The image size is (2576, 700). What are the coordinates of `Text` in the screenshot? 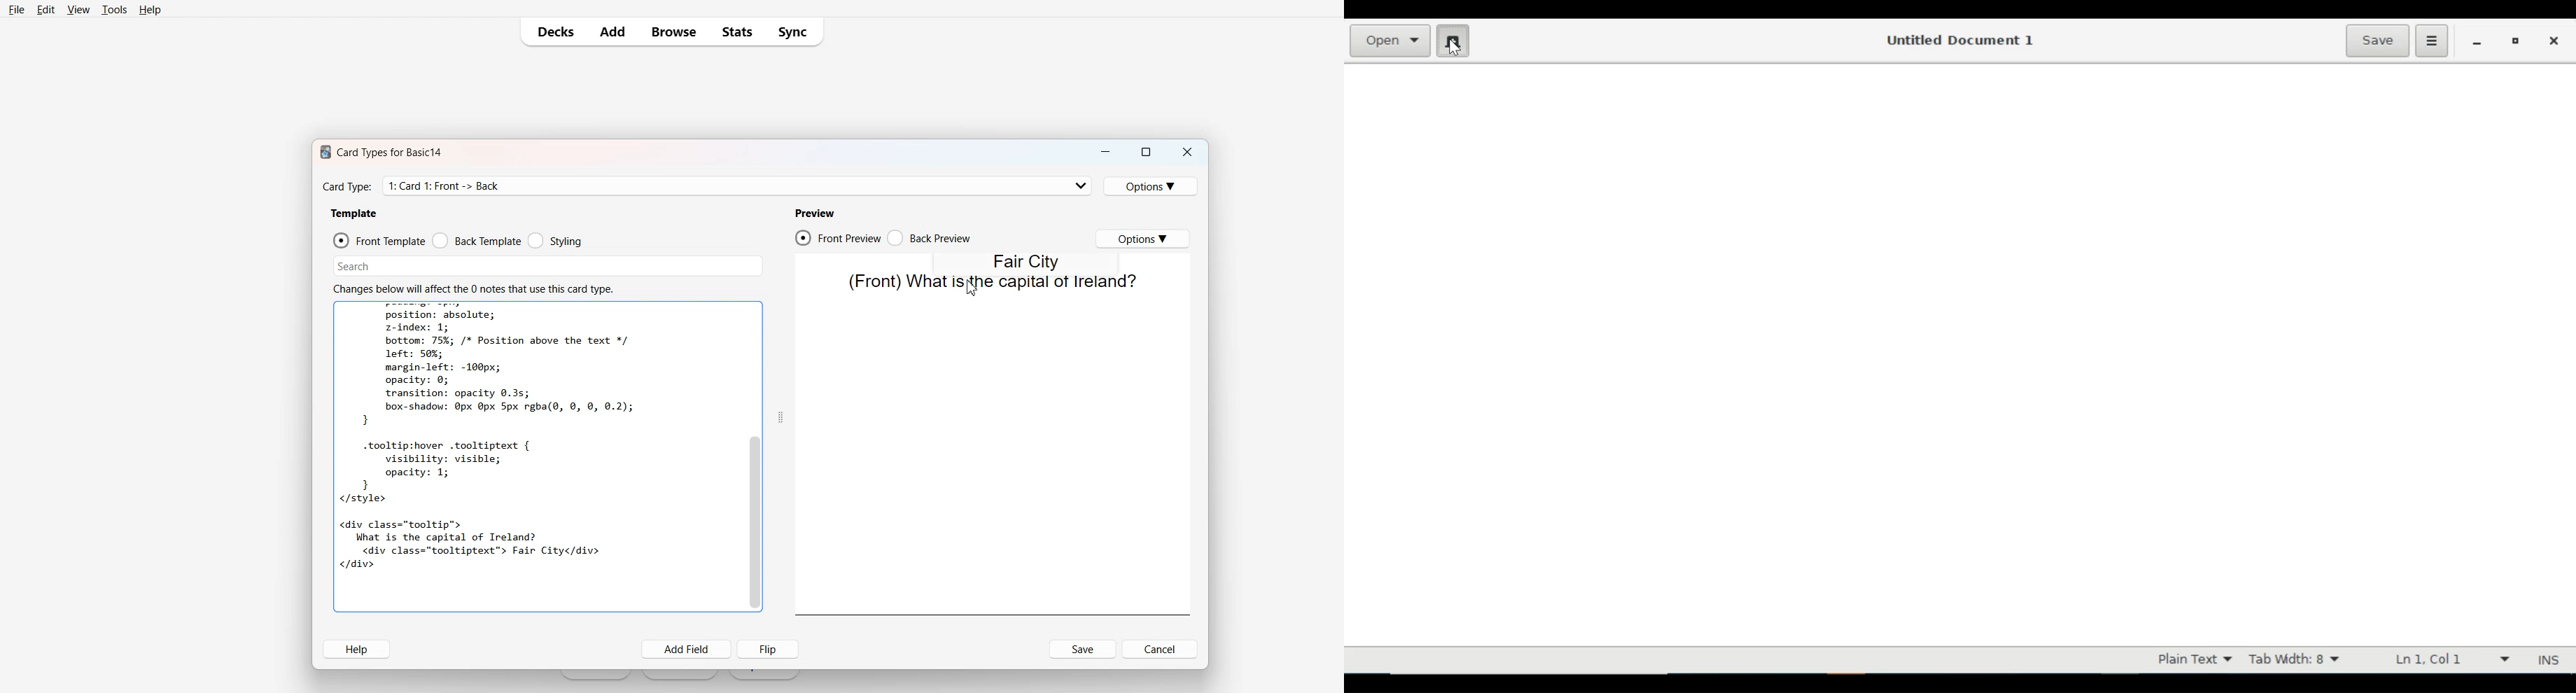 It's located at (347, 187).